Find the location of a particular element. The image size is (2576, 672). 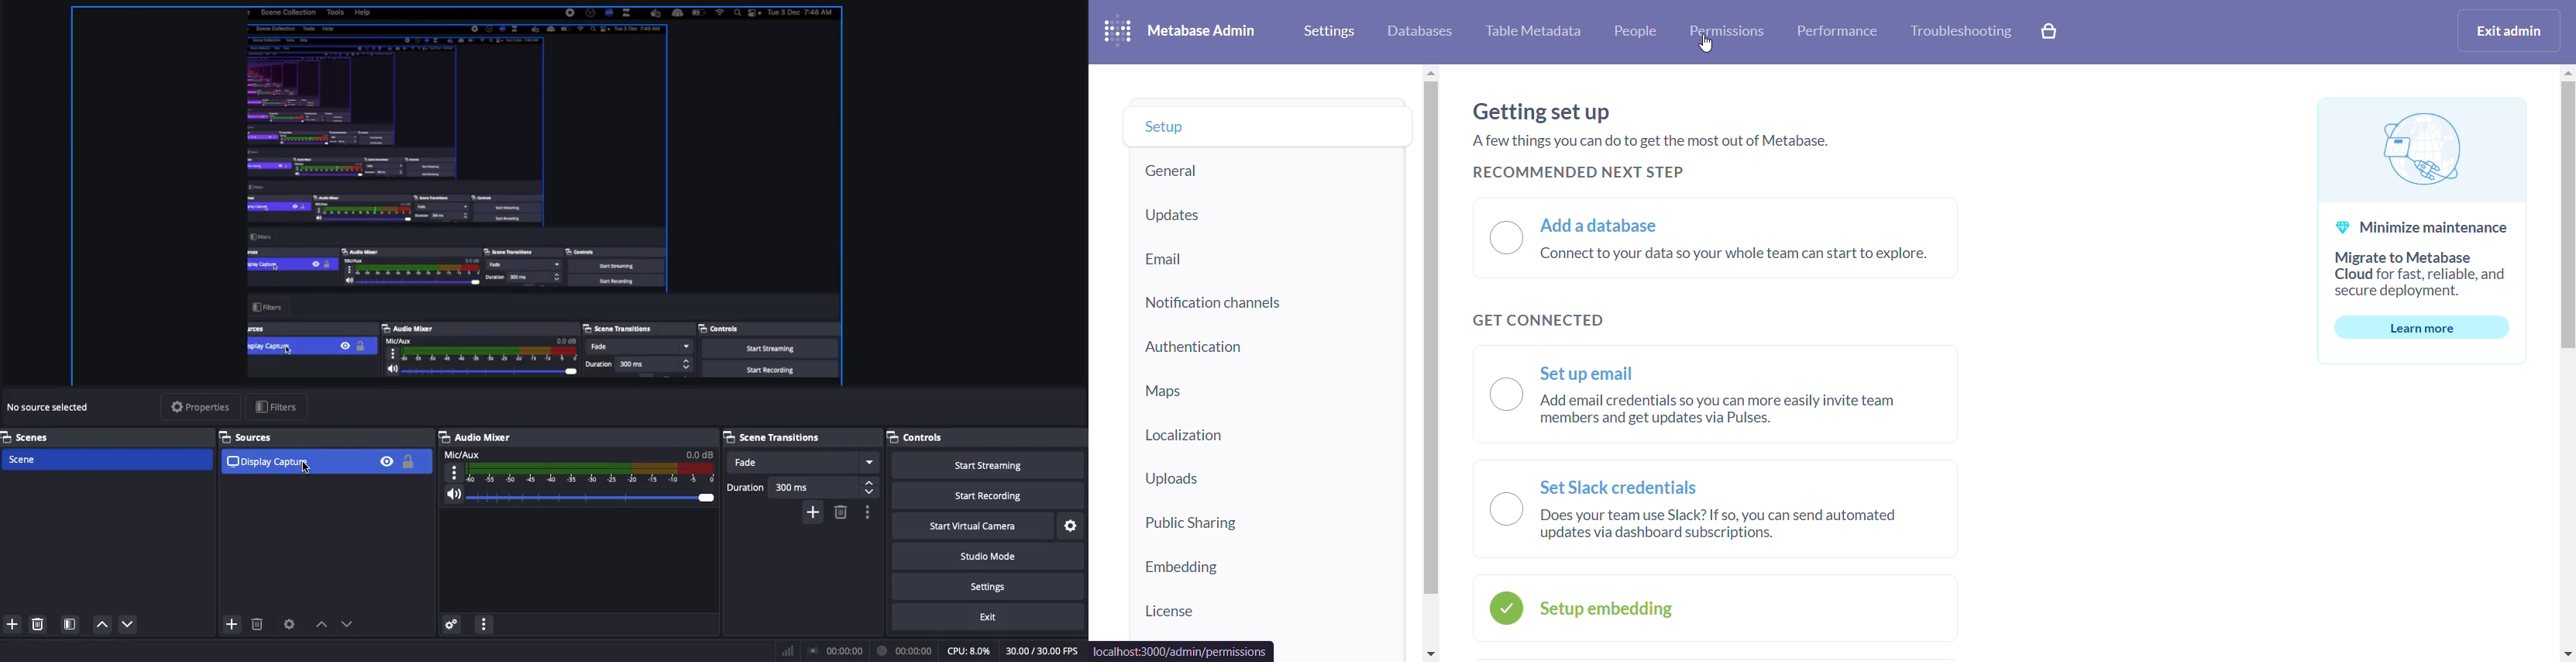

Move up is located at coordinates (101, 626).